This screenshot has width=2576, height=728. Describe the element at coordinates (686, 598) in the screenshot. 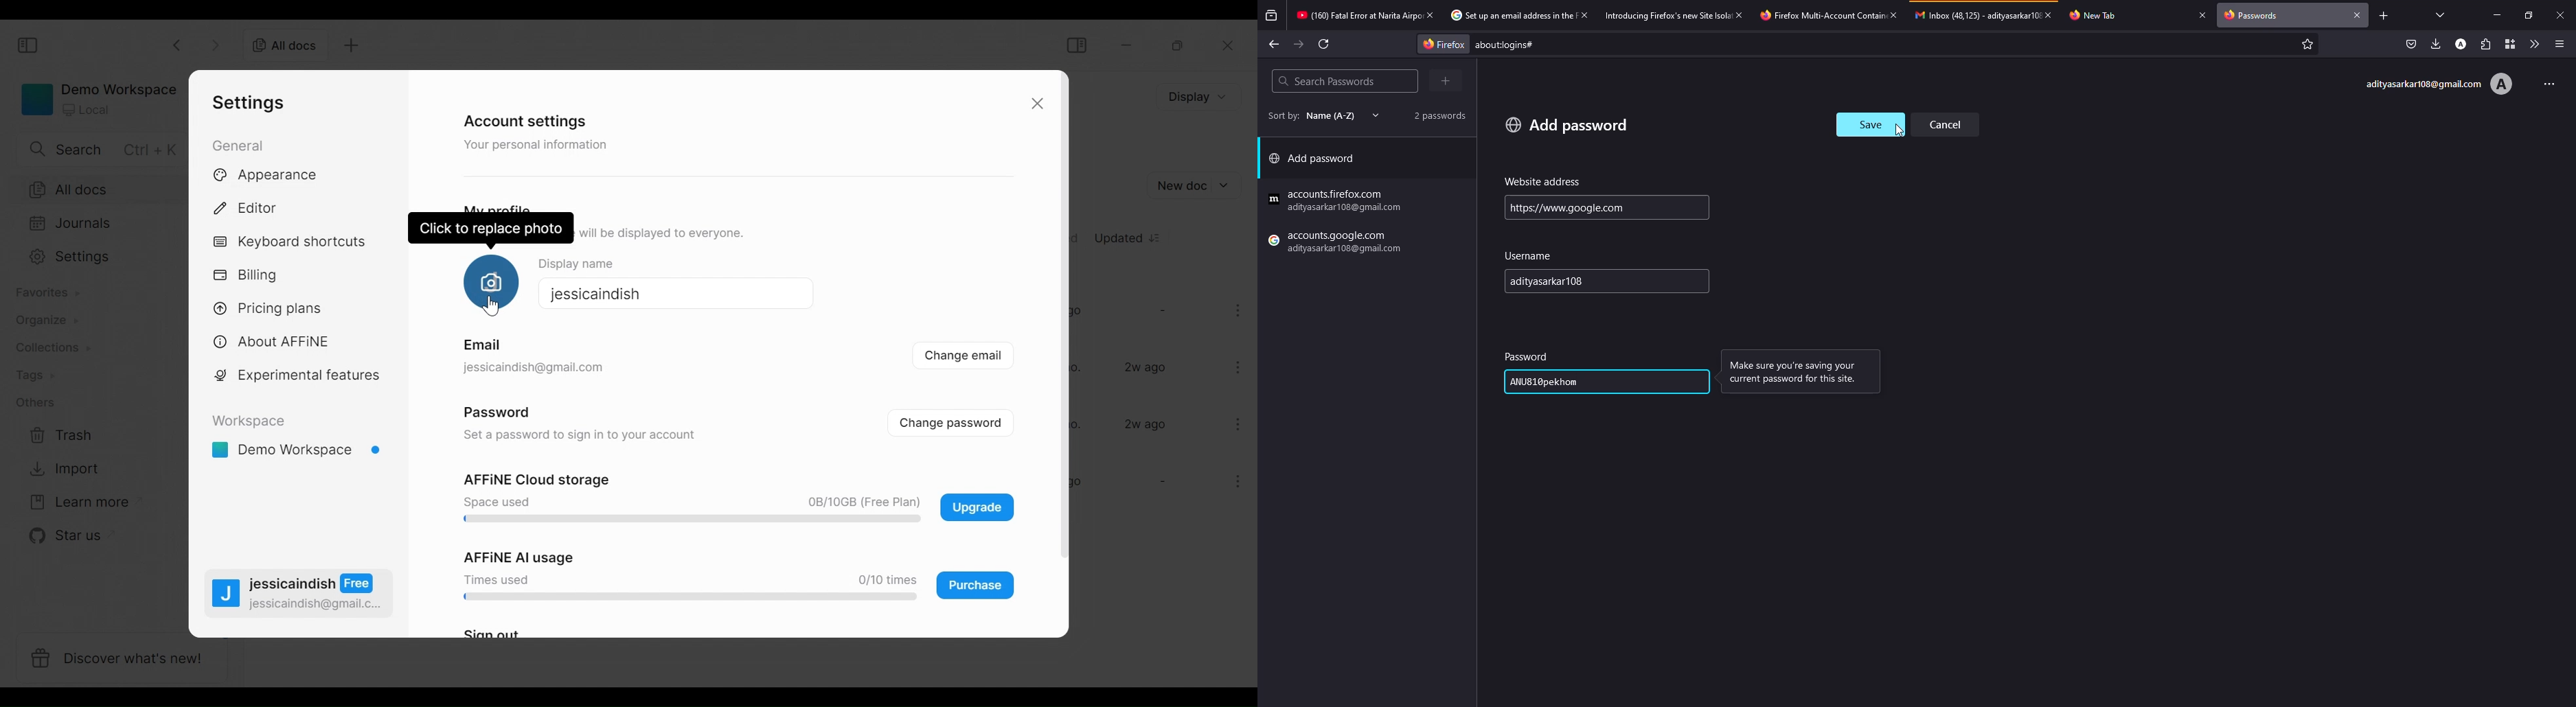

I see `progress bar` at that location.